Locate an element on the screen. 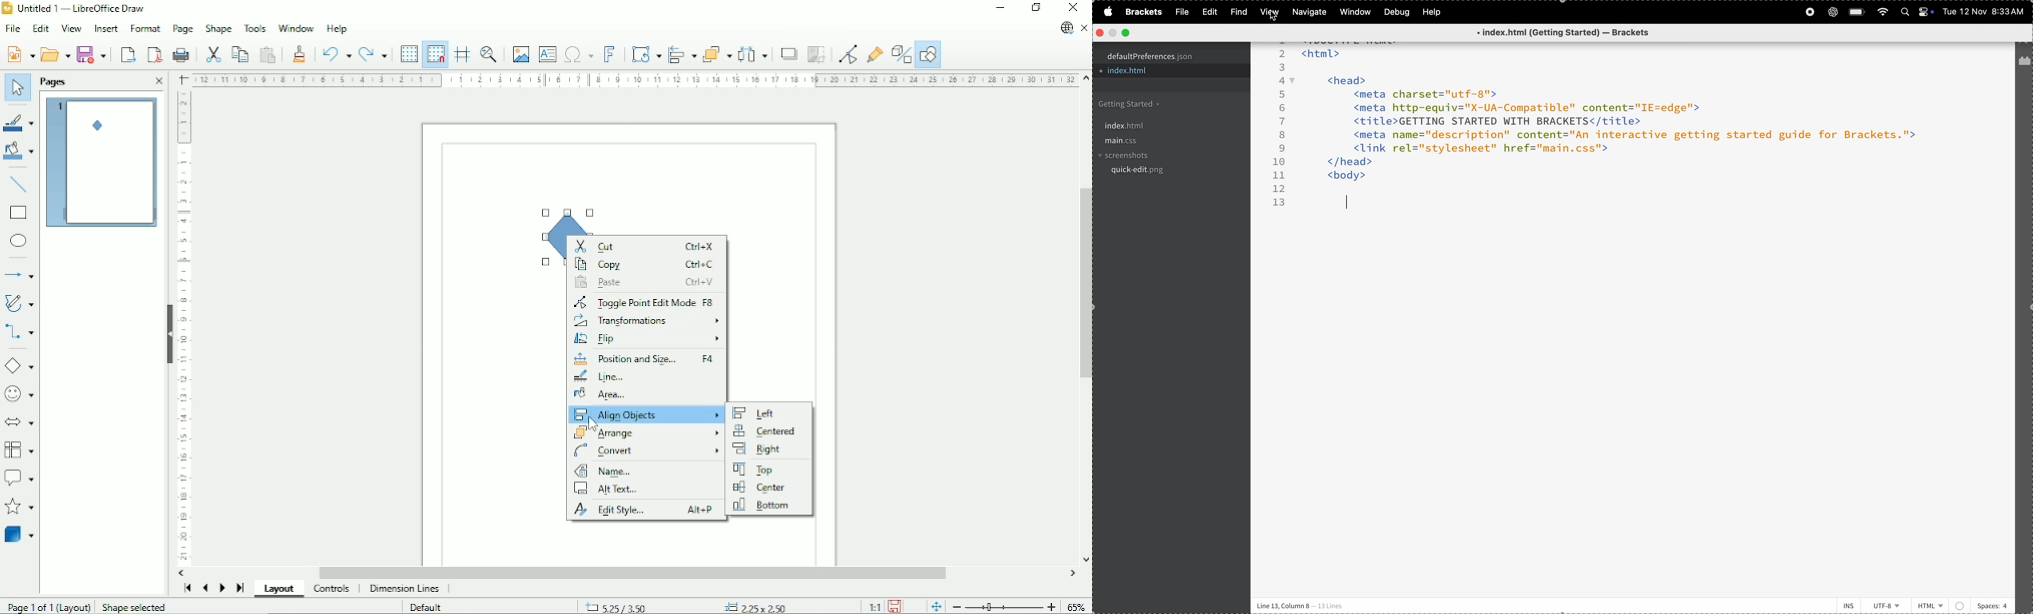 This screenshot has width=2044, height=616. brackets is located at coordinates (1142, 12).